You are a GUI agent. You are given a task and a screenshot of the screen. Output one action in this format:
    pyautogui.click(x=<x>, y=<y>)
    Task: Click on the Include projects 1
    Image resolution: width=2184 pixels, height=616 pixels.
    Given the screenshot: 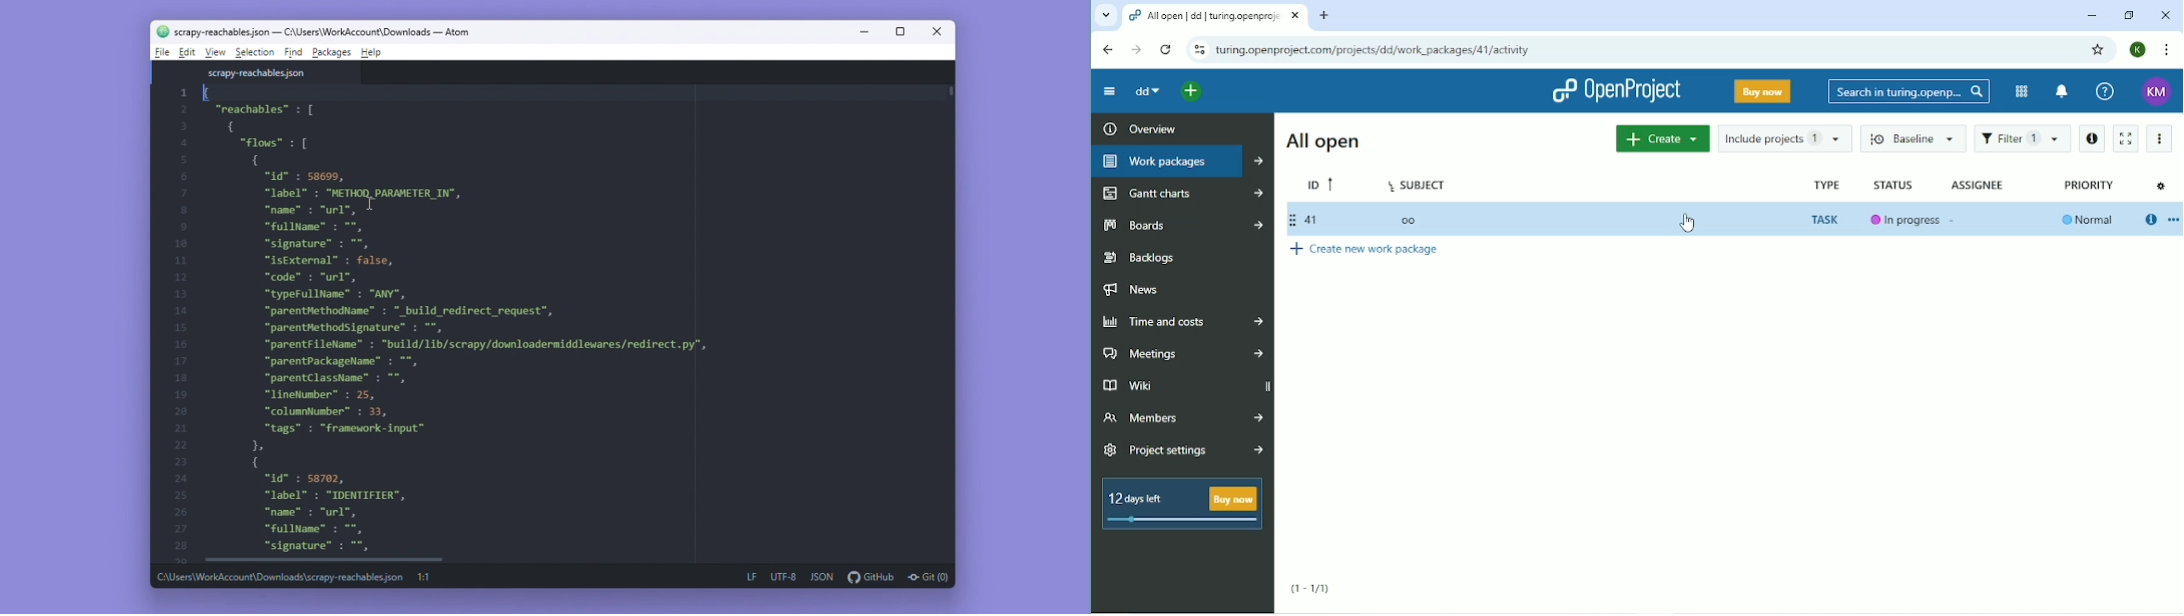 What is the action you would take?
    pyautogui.click(x=1783, y=137)
    